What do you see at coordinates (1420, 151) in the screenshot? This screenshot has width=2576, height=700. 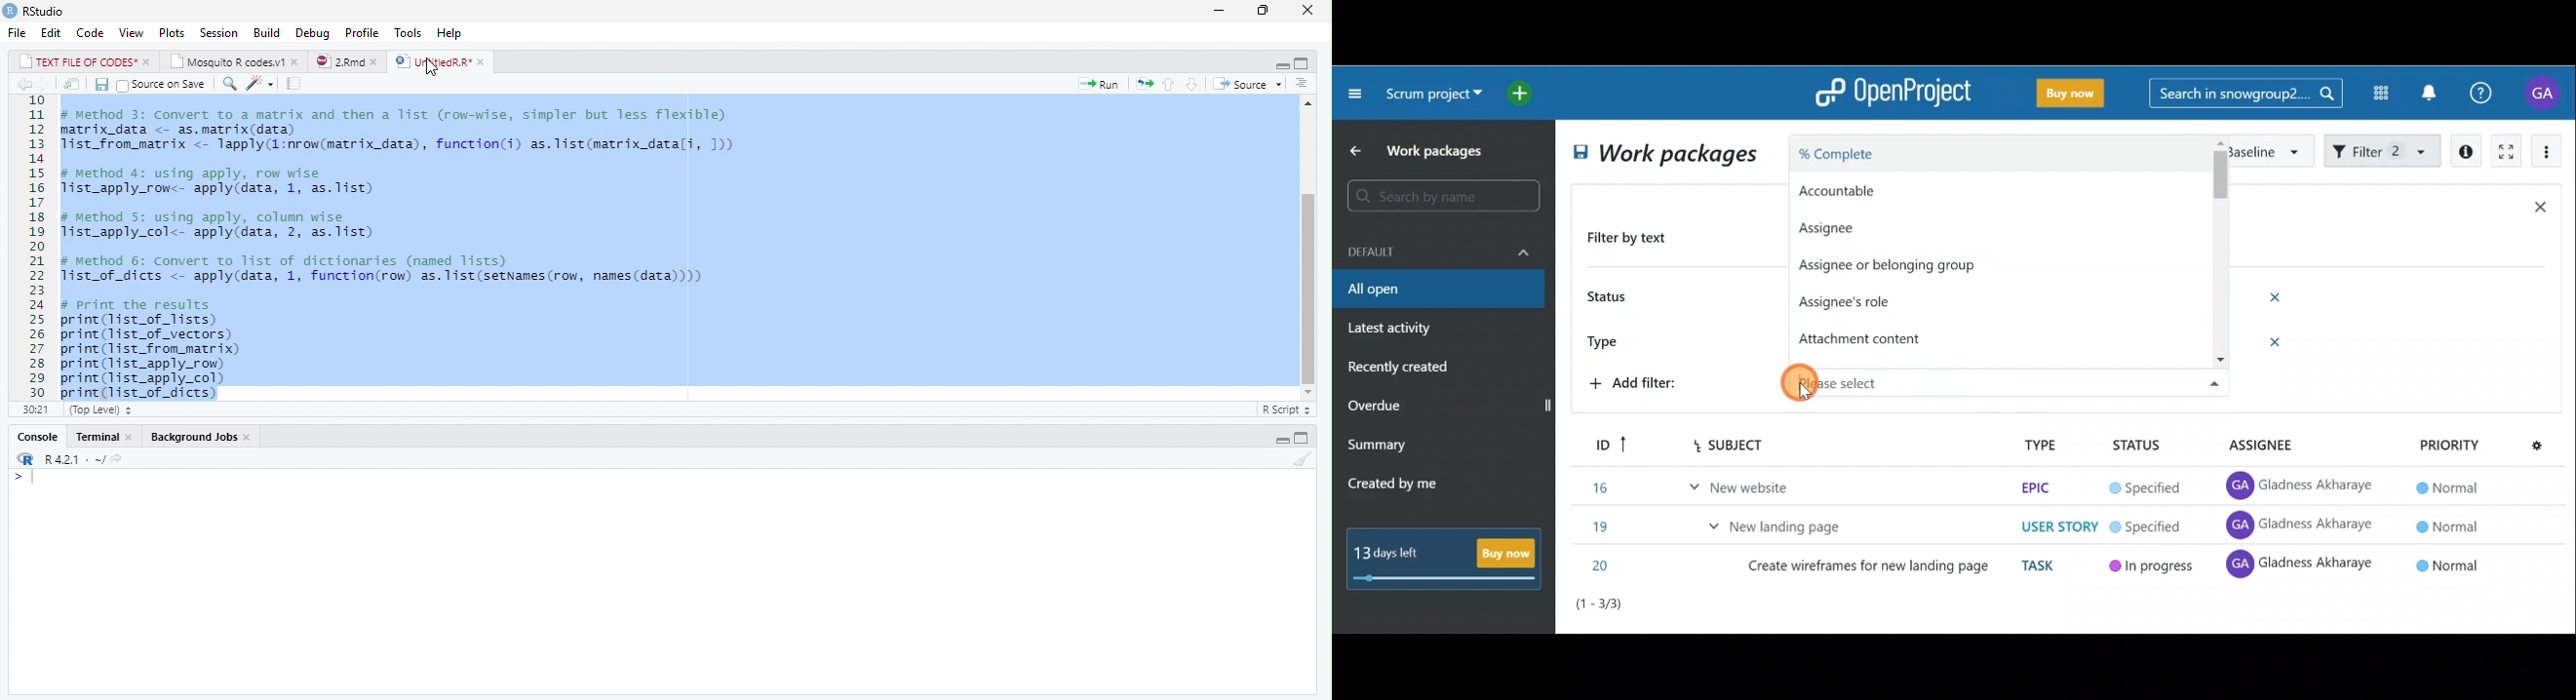 I see `Work packages` at bounding box center [1420, 151].